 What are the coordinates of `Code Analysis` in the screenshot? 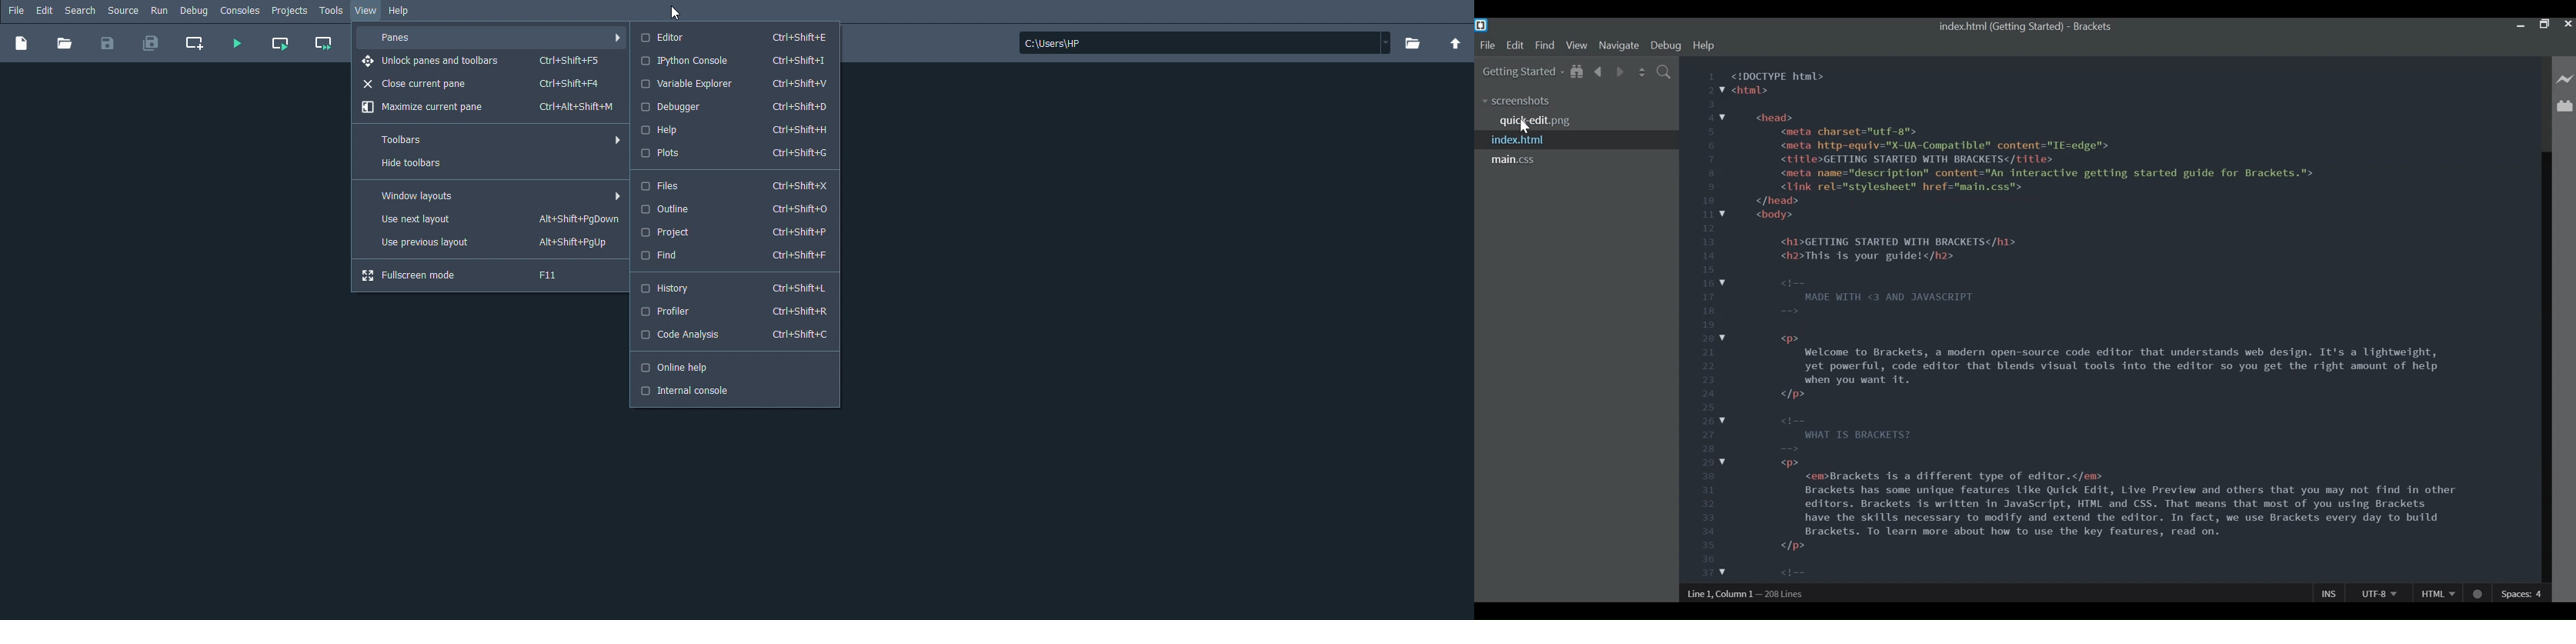 It's located at (735, 335).